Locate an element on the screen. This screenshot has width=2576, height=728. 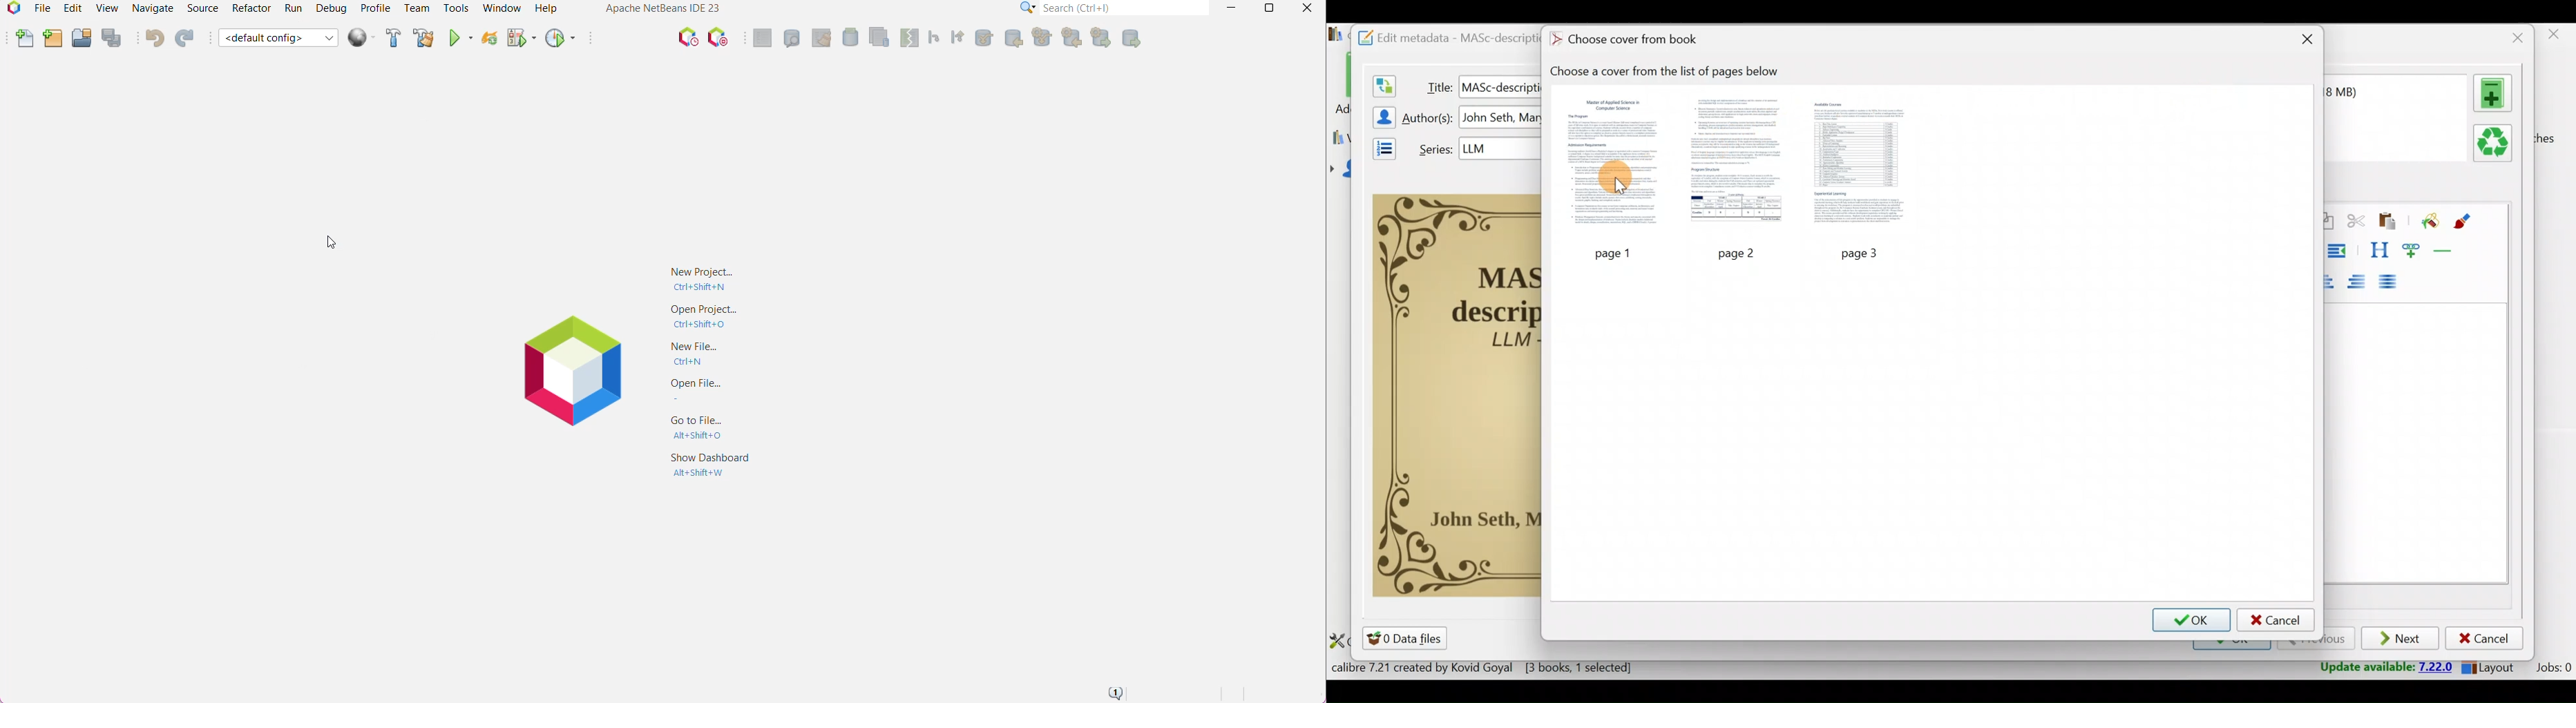
Title is located at coordinates (1436, 85).